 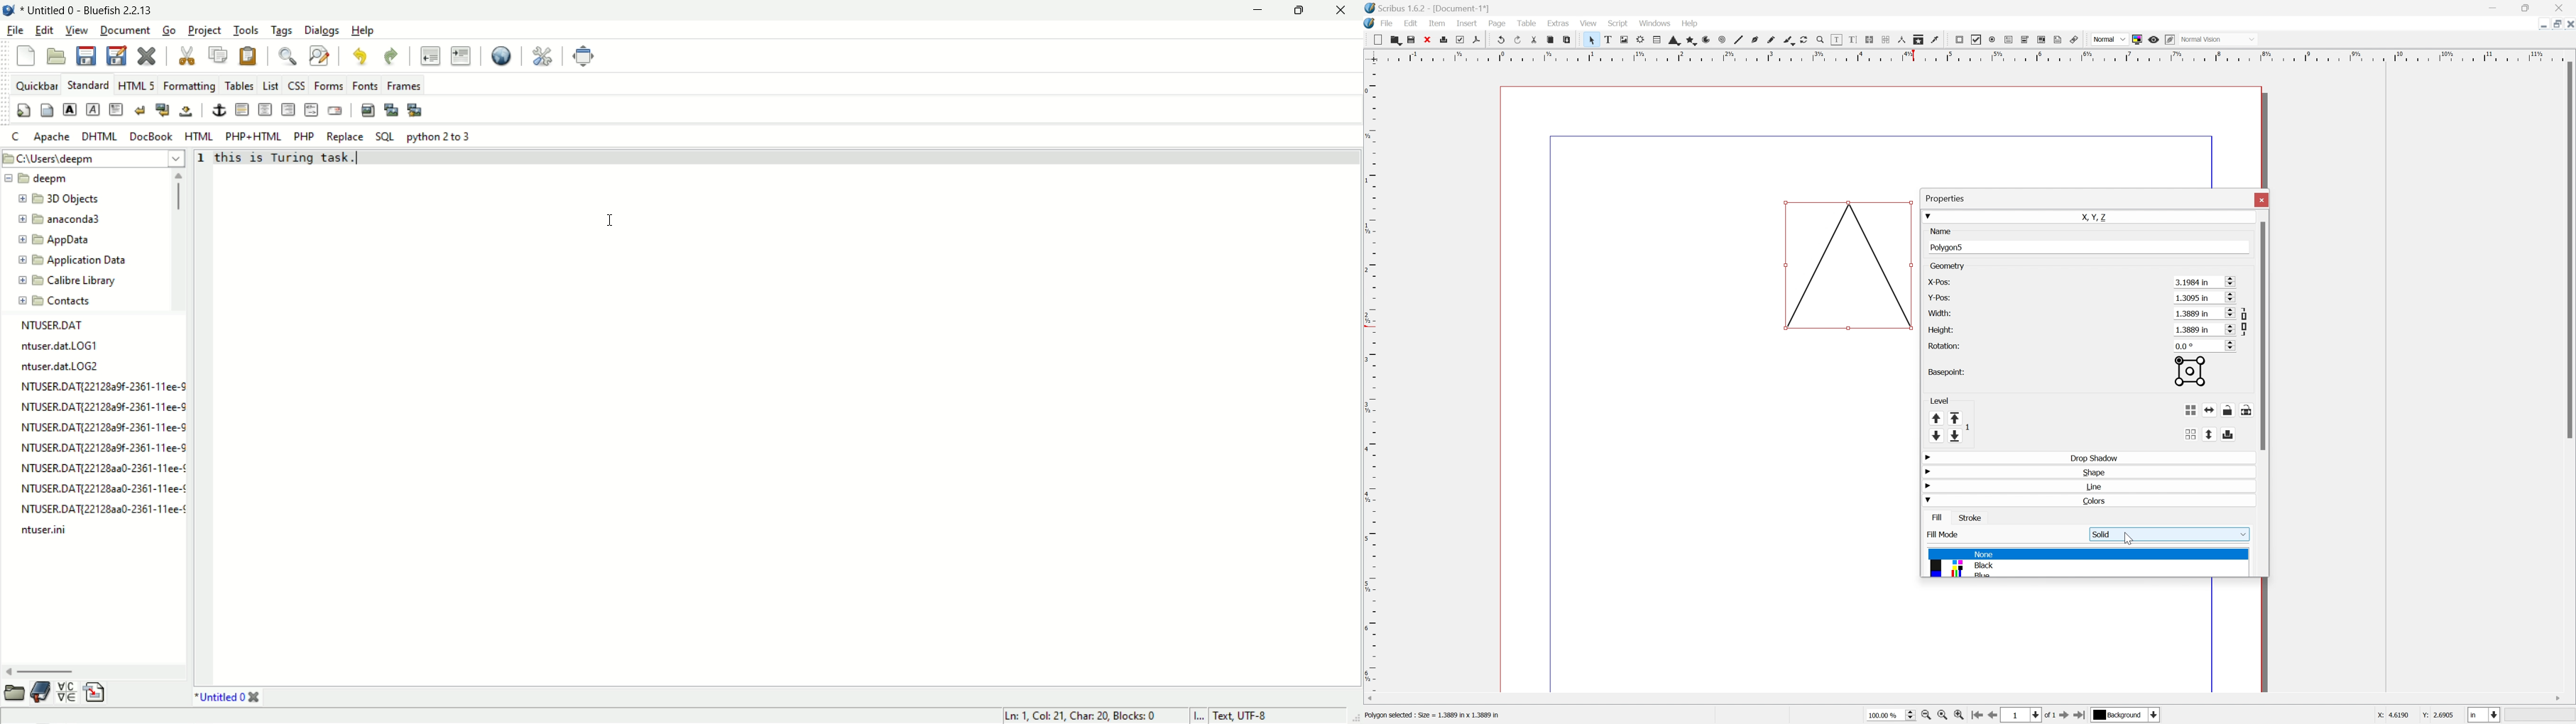 I want to click on SQL, so click(x=386, y=136).